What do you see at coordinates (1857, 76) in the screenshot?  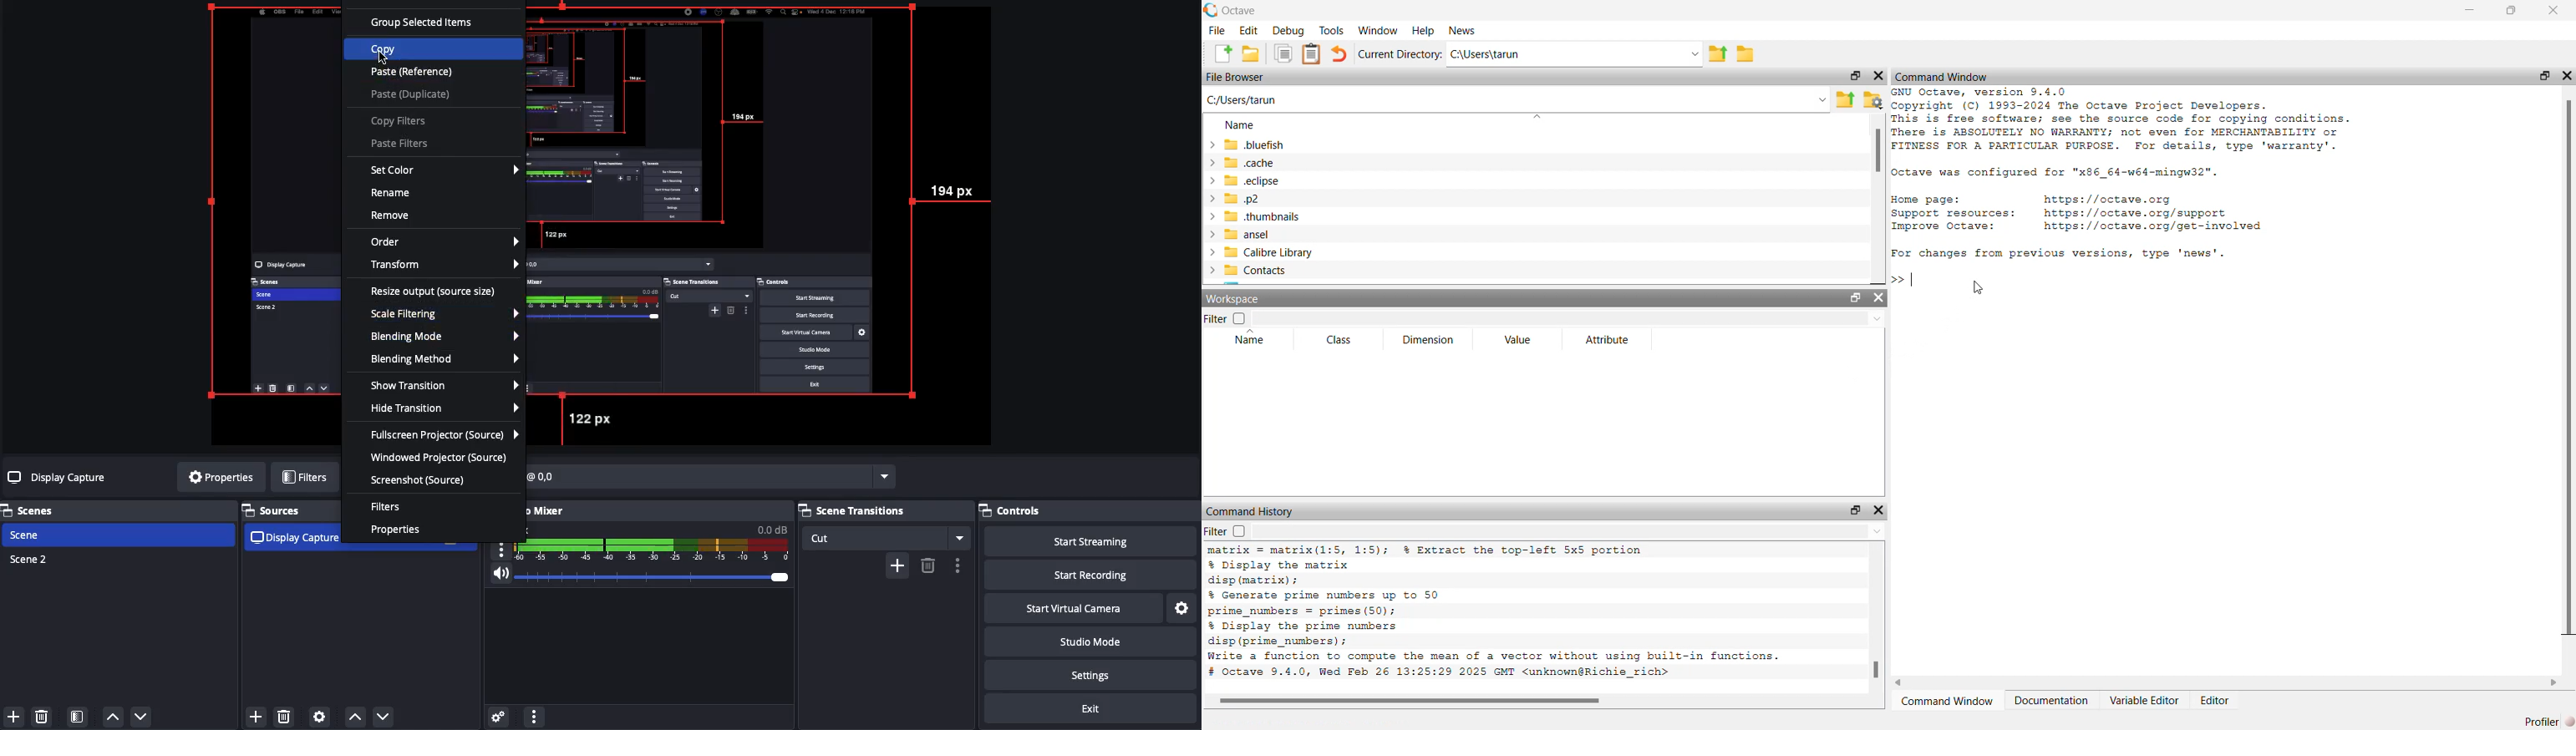 I see `open in separate window` at bounding box center [1857, 76].